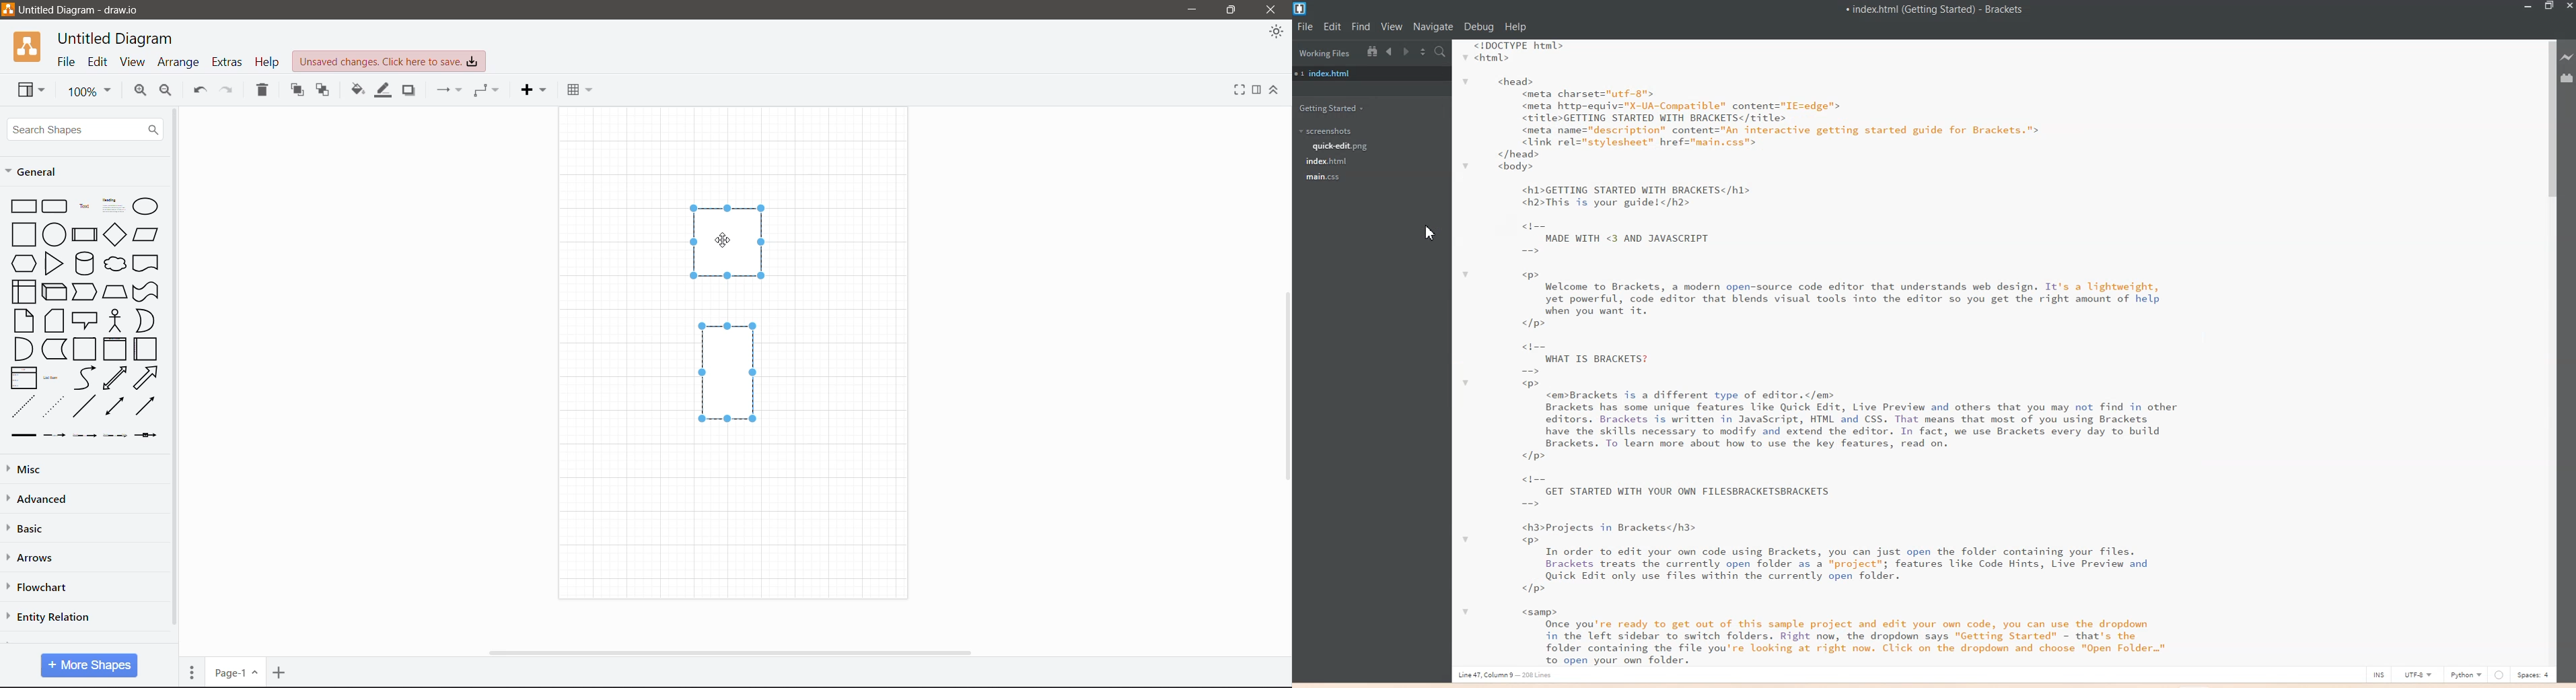  Describe the element at coordinates (1284, 387) in the screenshot. I see `Vertical Scroll Bar` at that location.